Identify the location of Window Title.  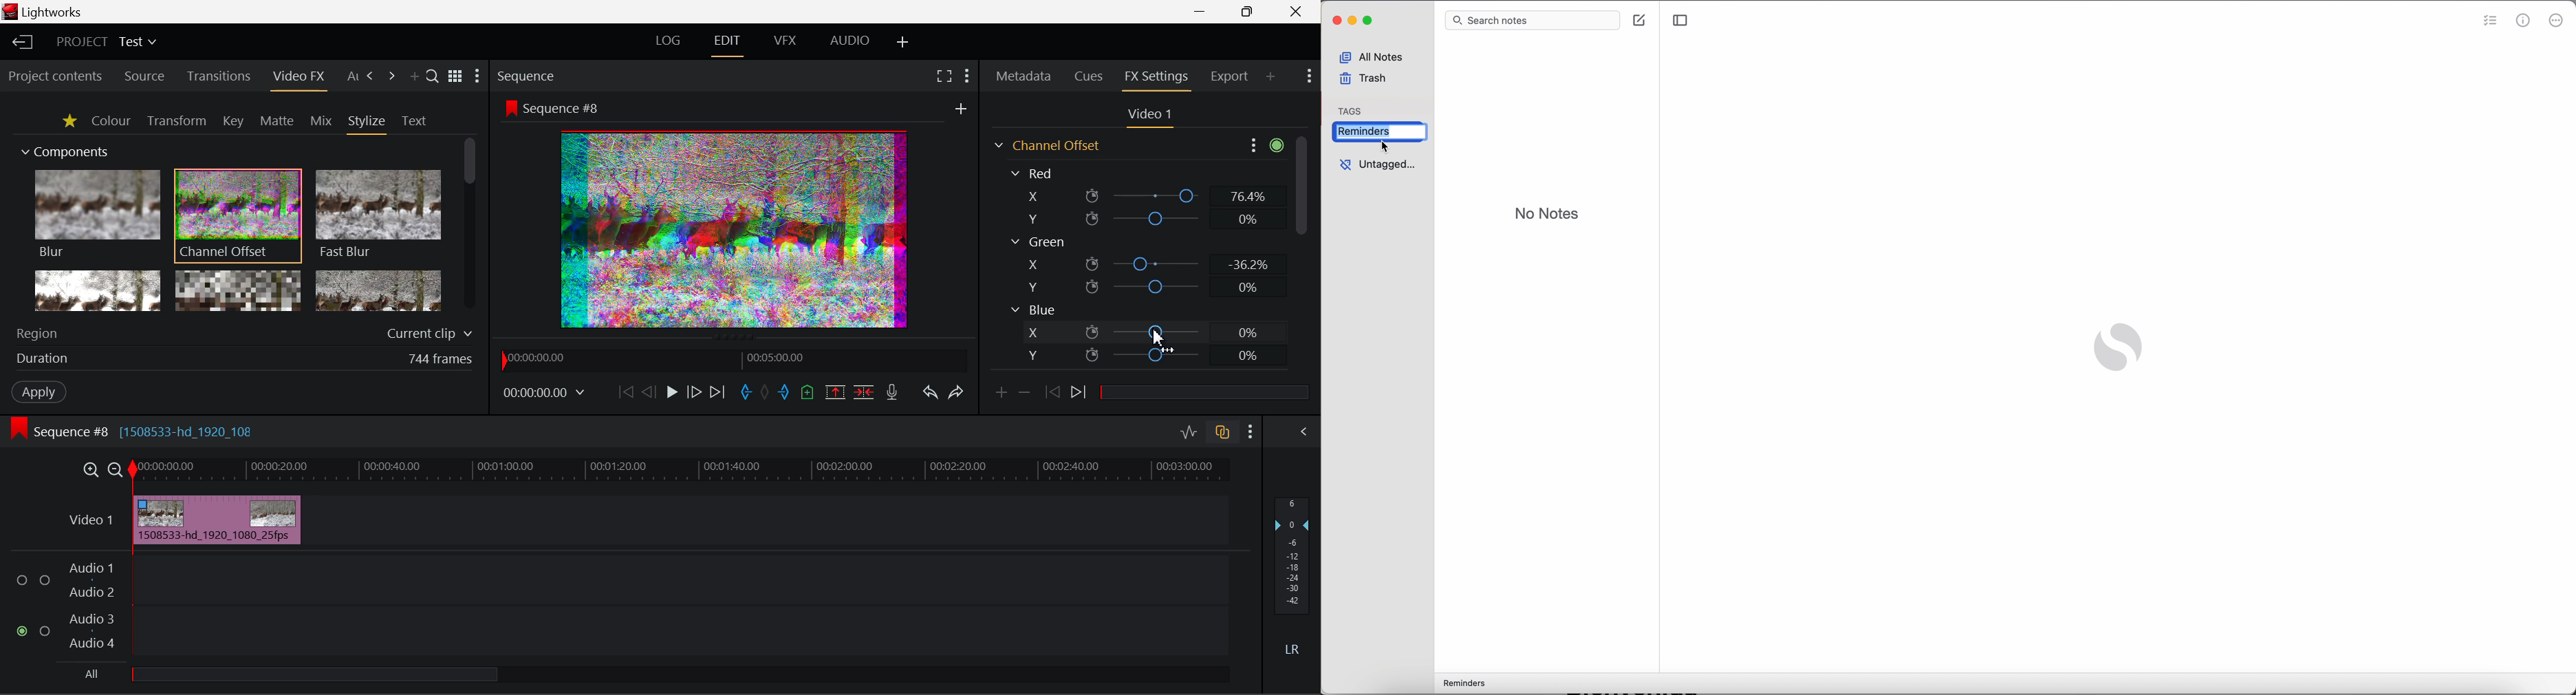
(52, 12).